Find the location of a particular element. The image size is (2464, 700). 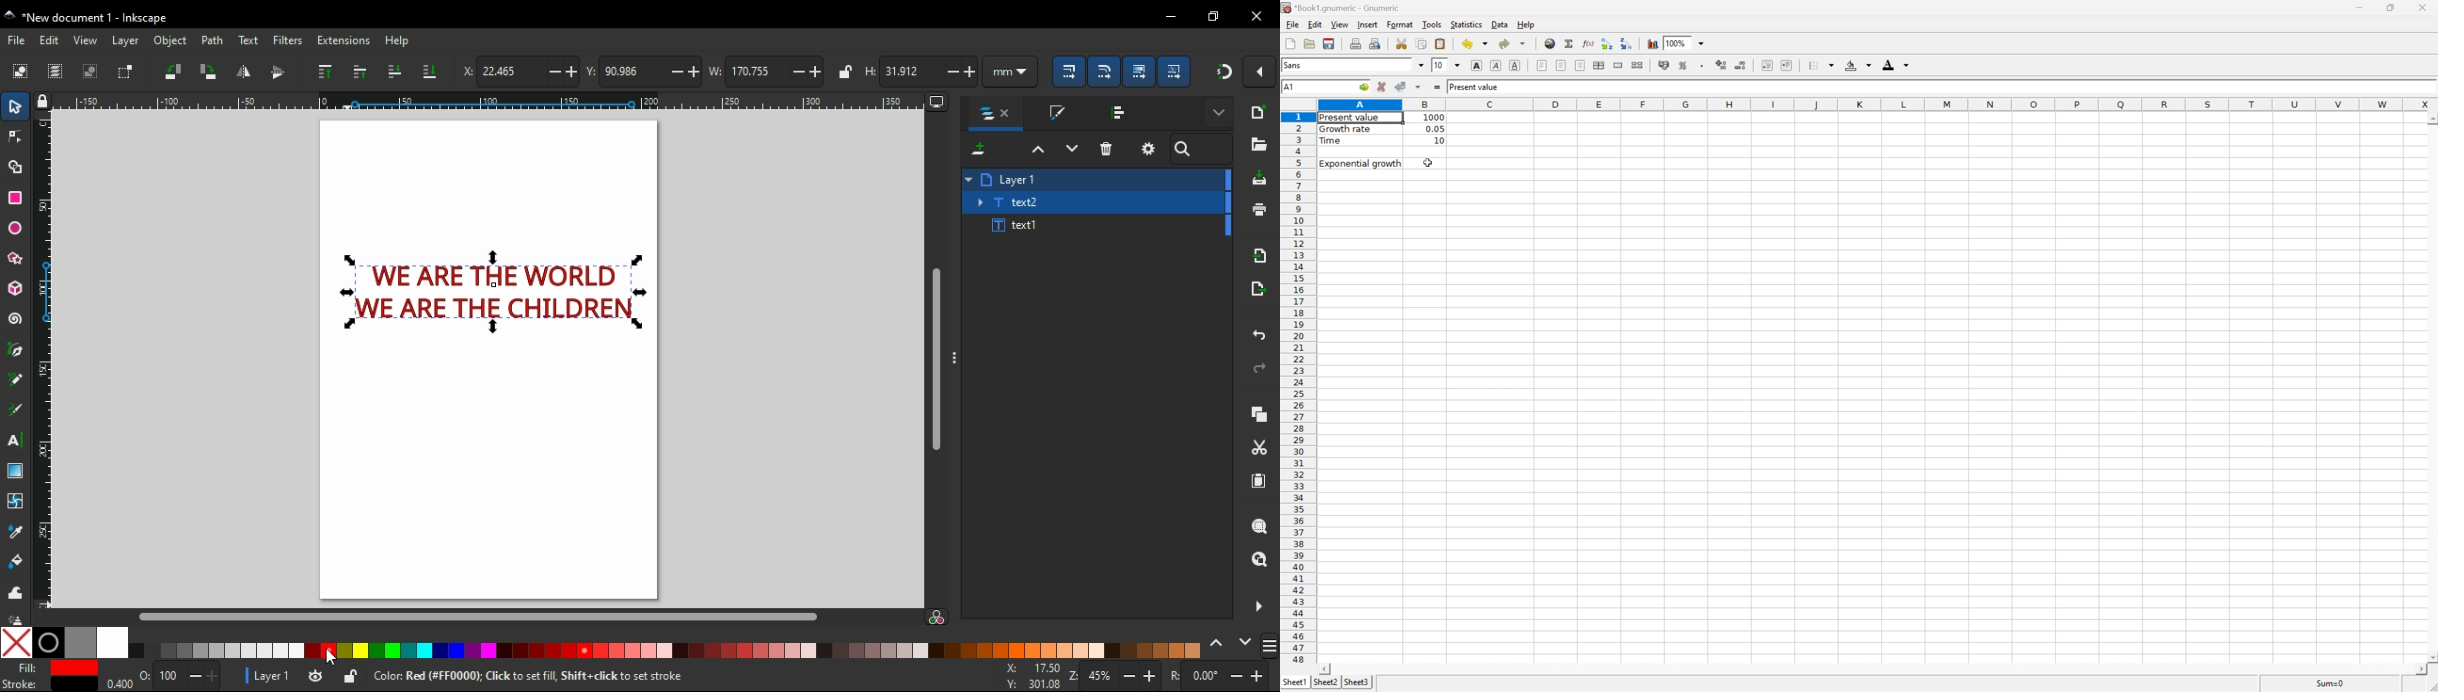

rotation is located at coordinates (1220, 676).